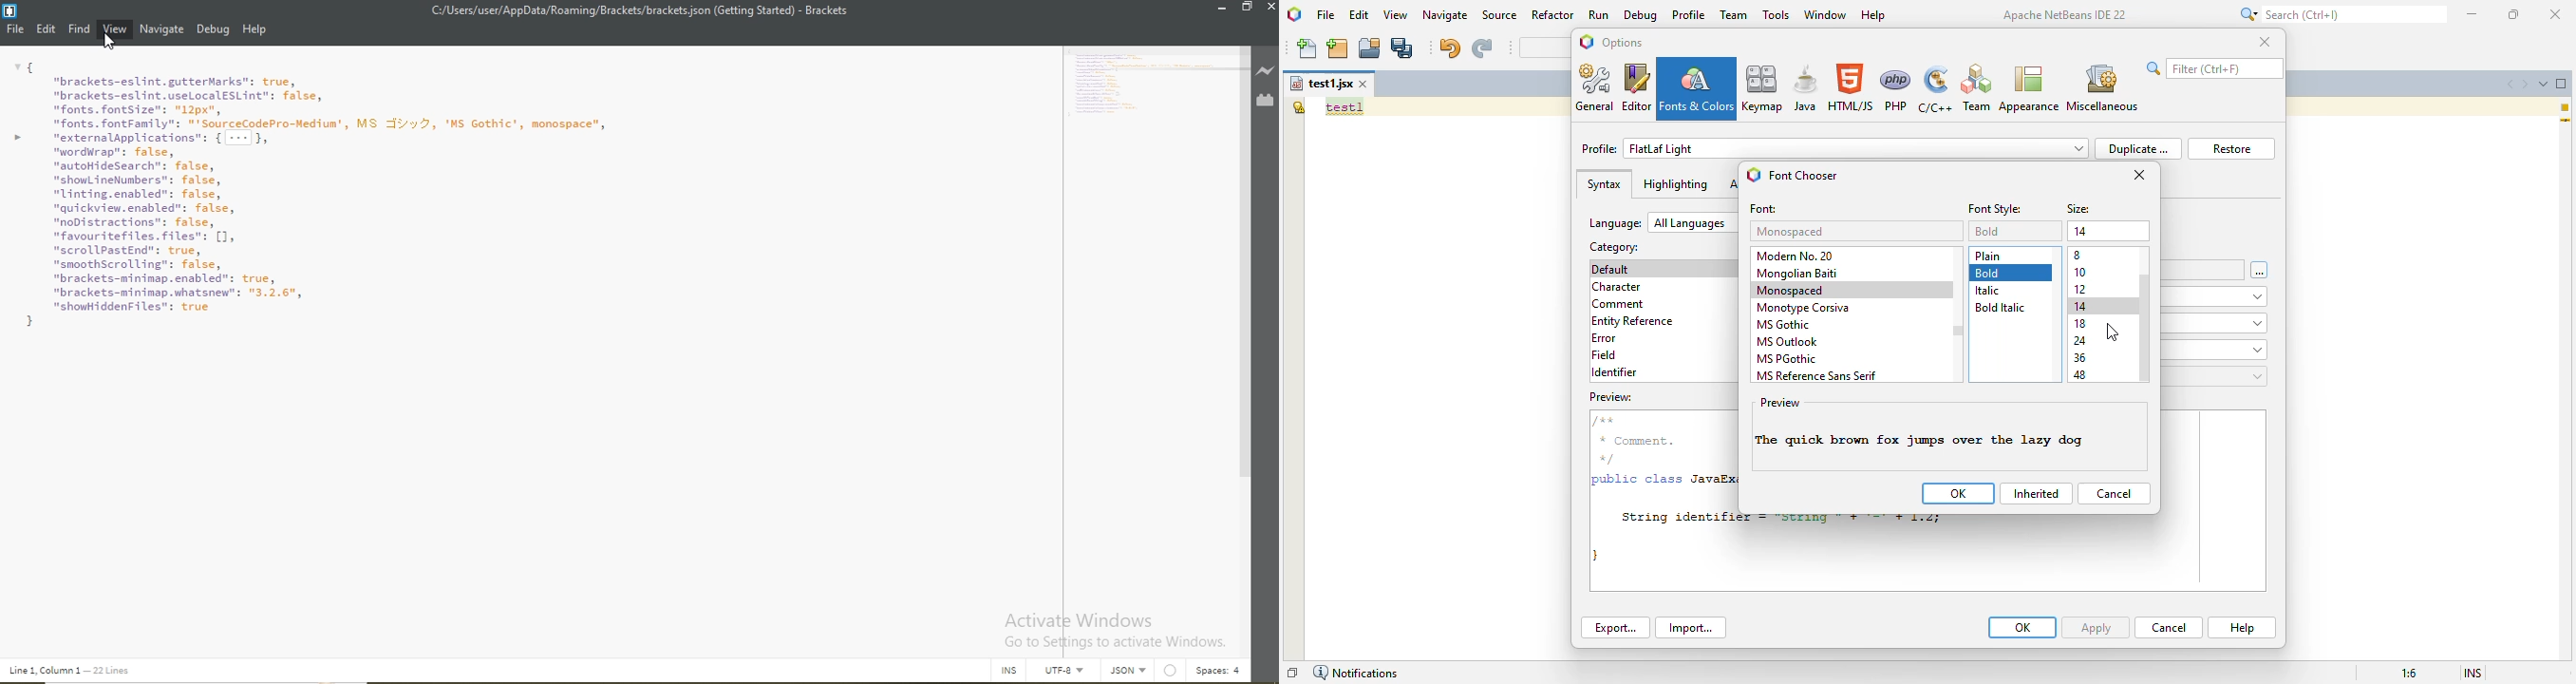  Describe the element at coordinates (1172, 671) in the screenshot. I see `Circle` at that location.